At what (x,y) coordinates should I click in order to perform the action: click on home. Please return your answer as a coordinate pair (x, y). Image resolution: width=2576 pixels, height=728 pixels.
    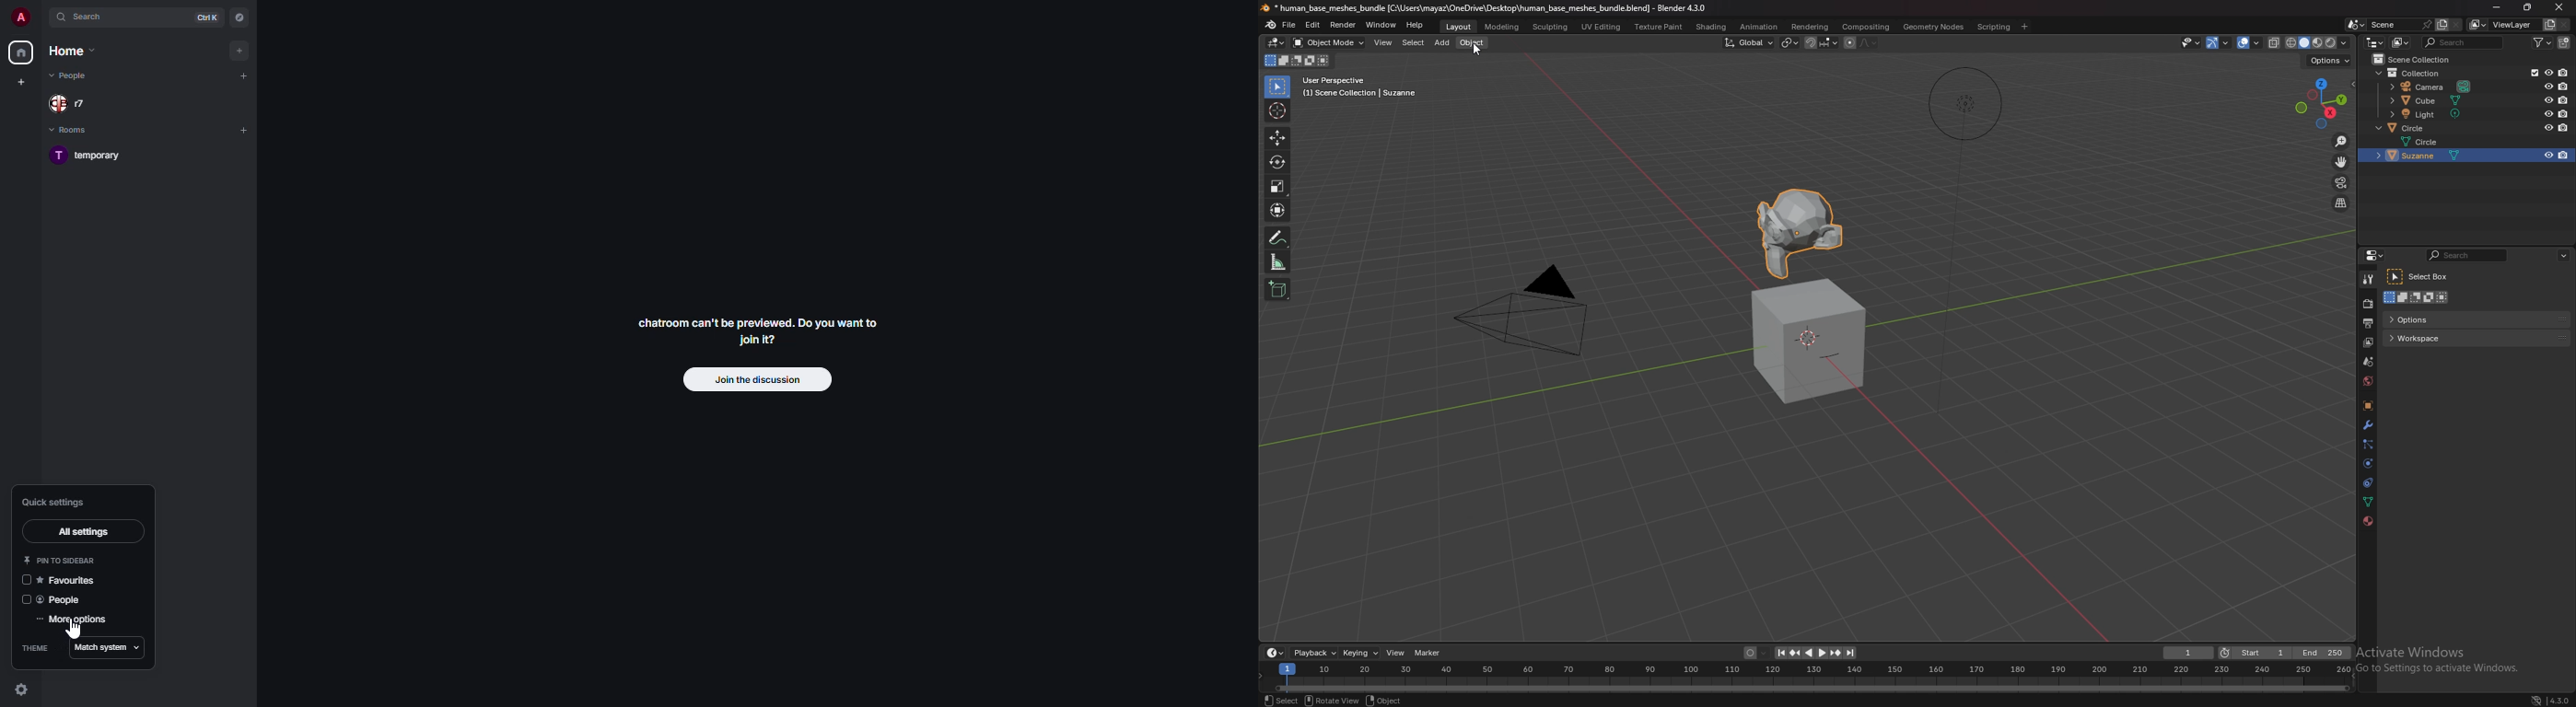
    Looking at the image, I should click on (20, 52).